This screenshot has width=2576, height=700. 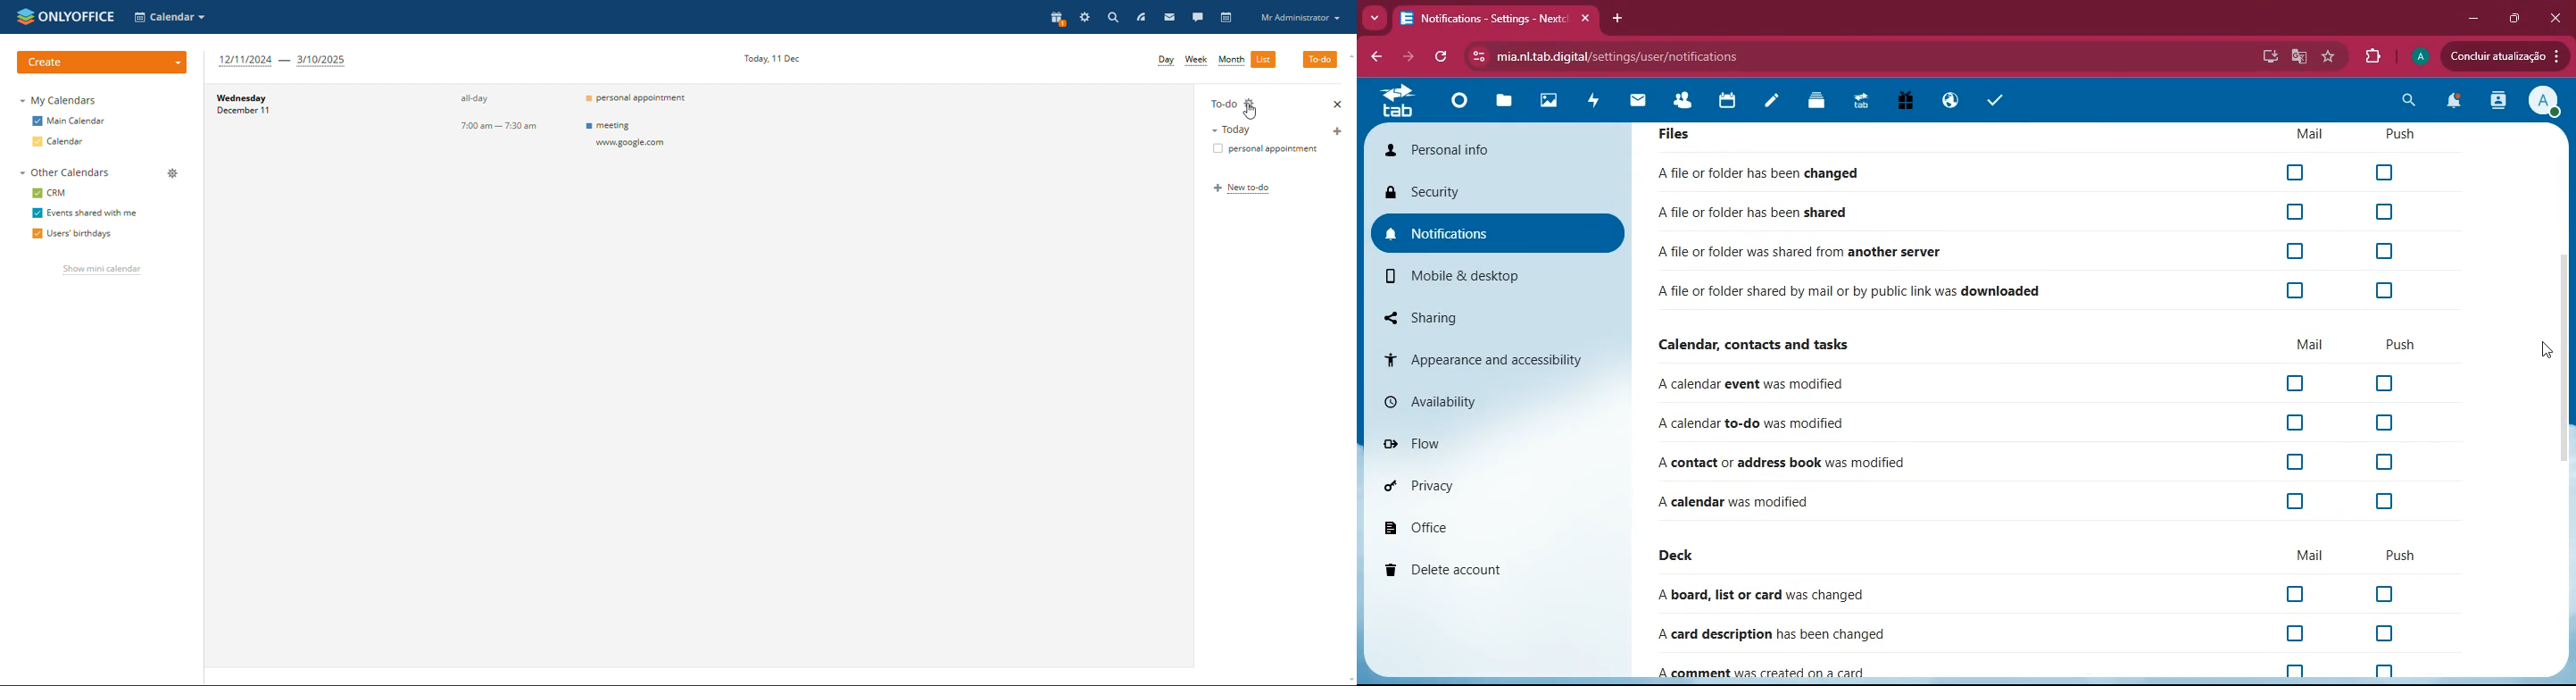 What do you see at coordinates (1086, 18) in the screenshot?
I see `settings` at bounding box center [1086, 18].